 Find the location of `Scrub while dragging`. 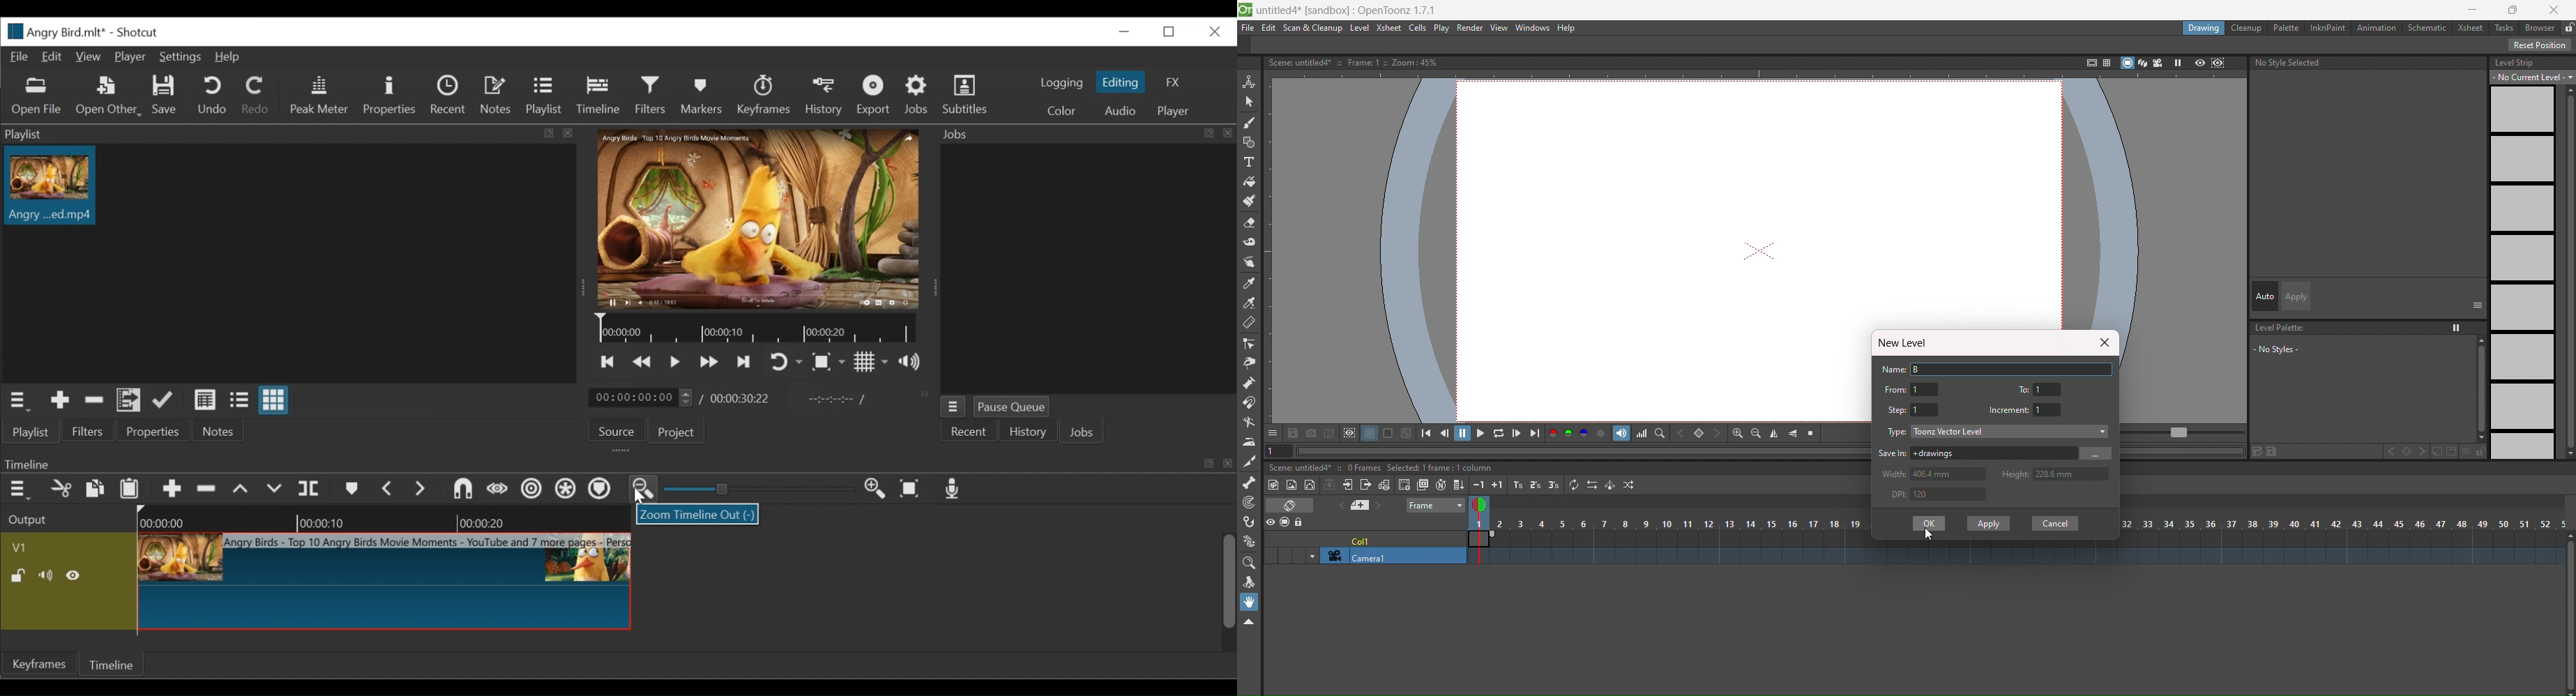

Scrub while dragging is located at coordinates (498, 490).